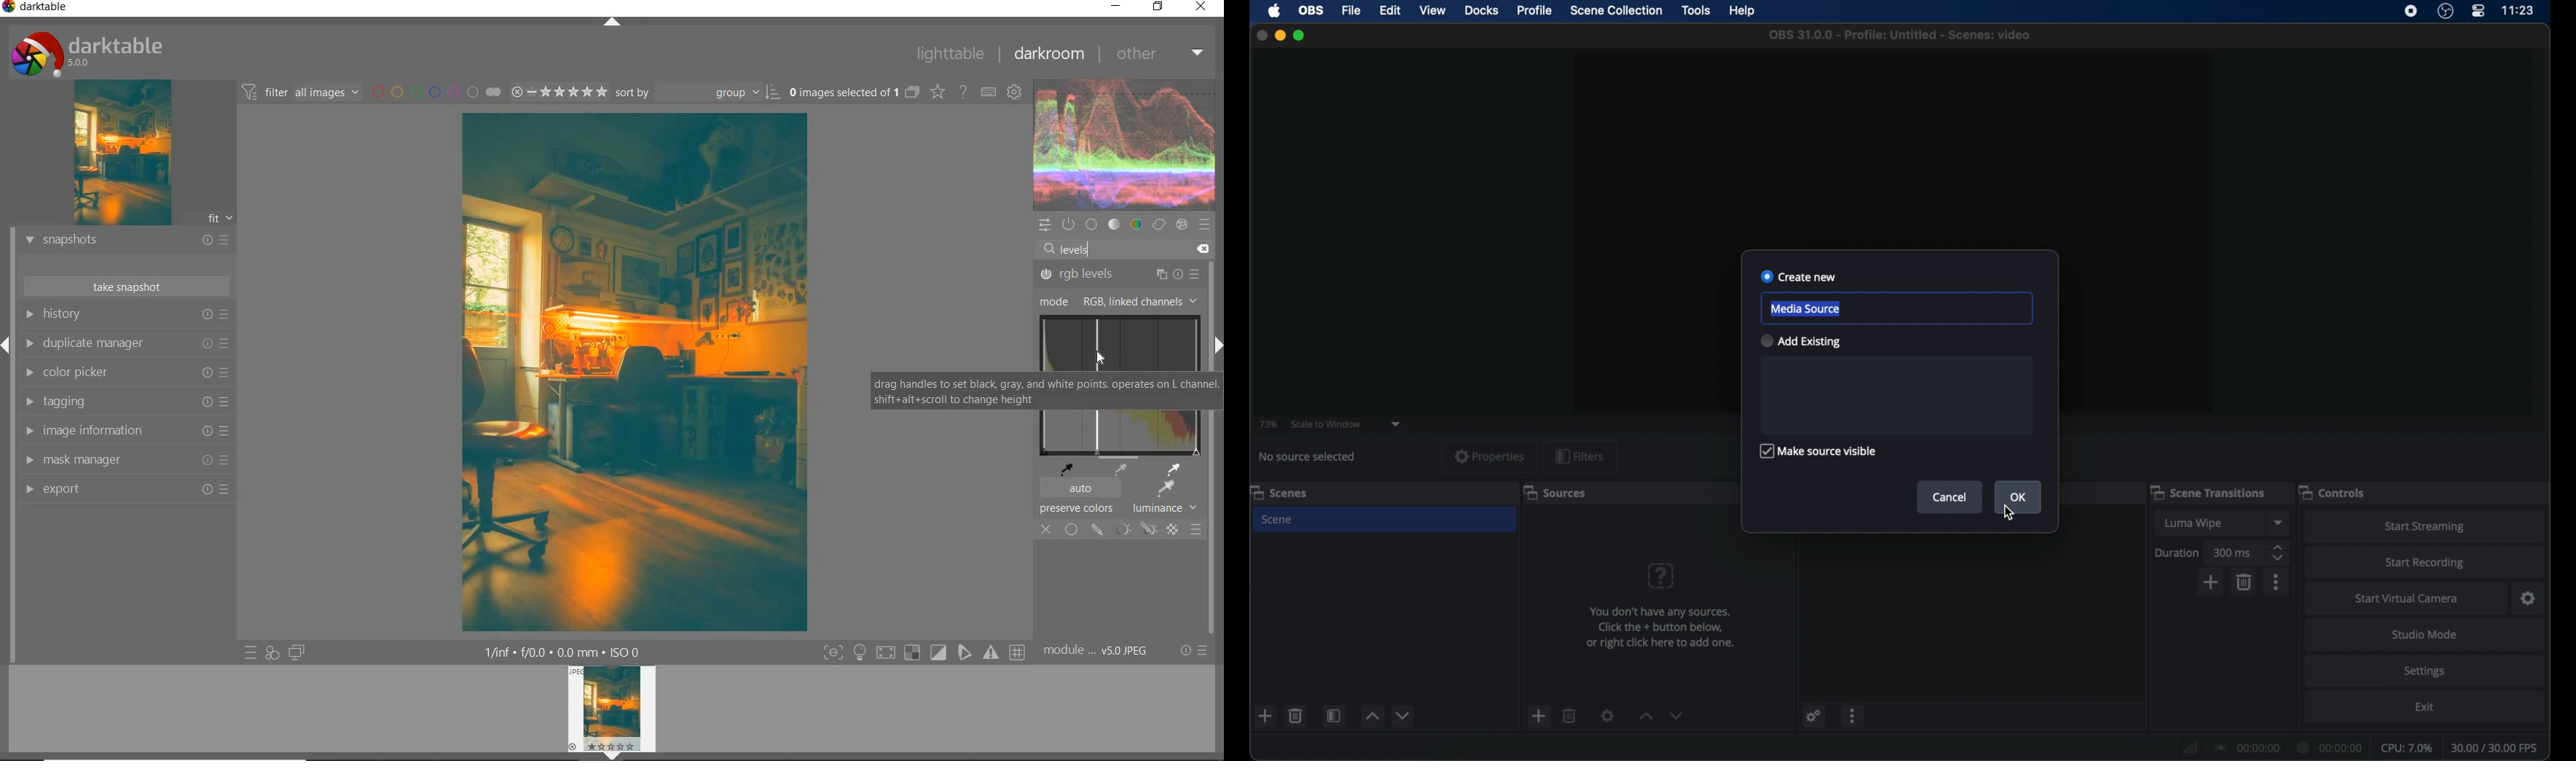  What do you see at coordinates (1295, 715) in the screenshot?
I see `delete` at bounding box center [1295, 715].